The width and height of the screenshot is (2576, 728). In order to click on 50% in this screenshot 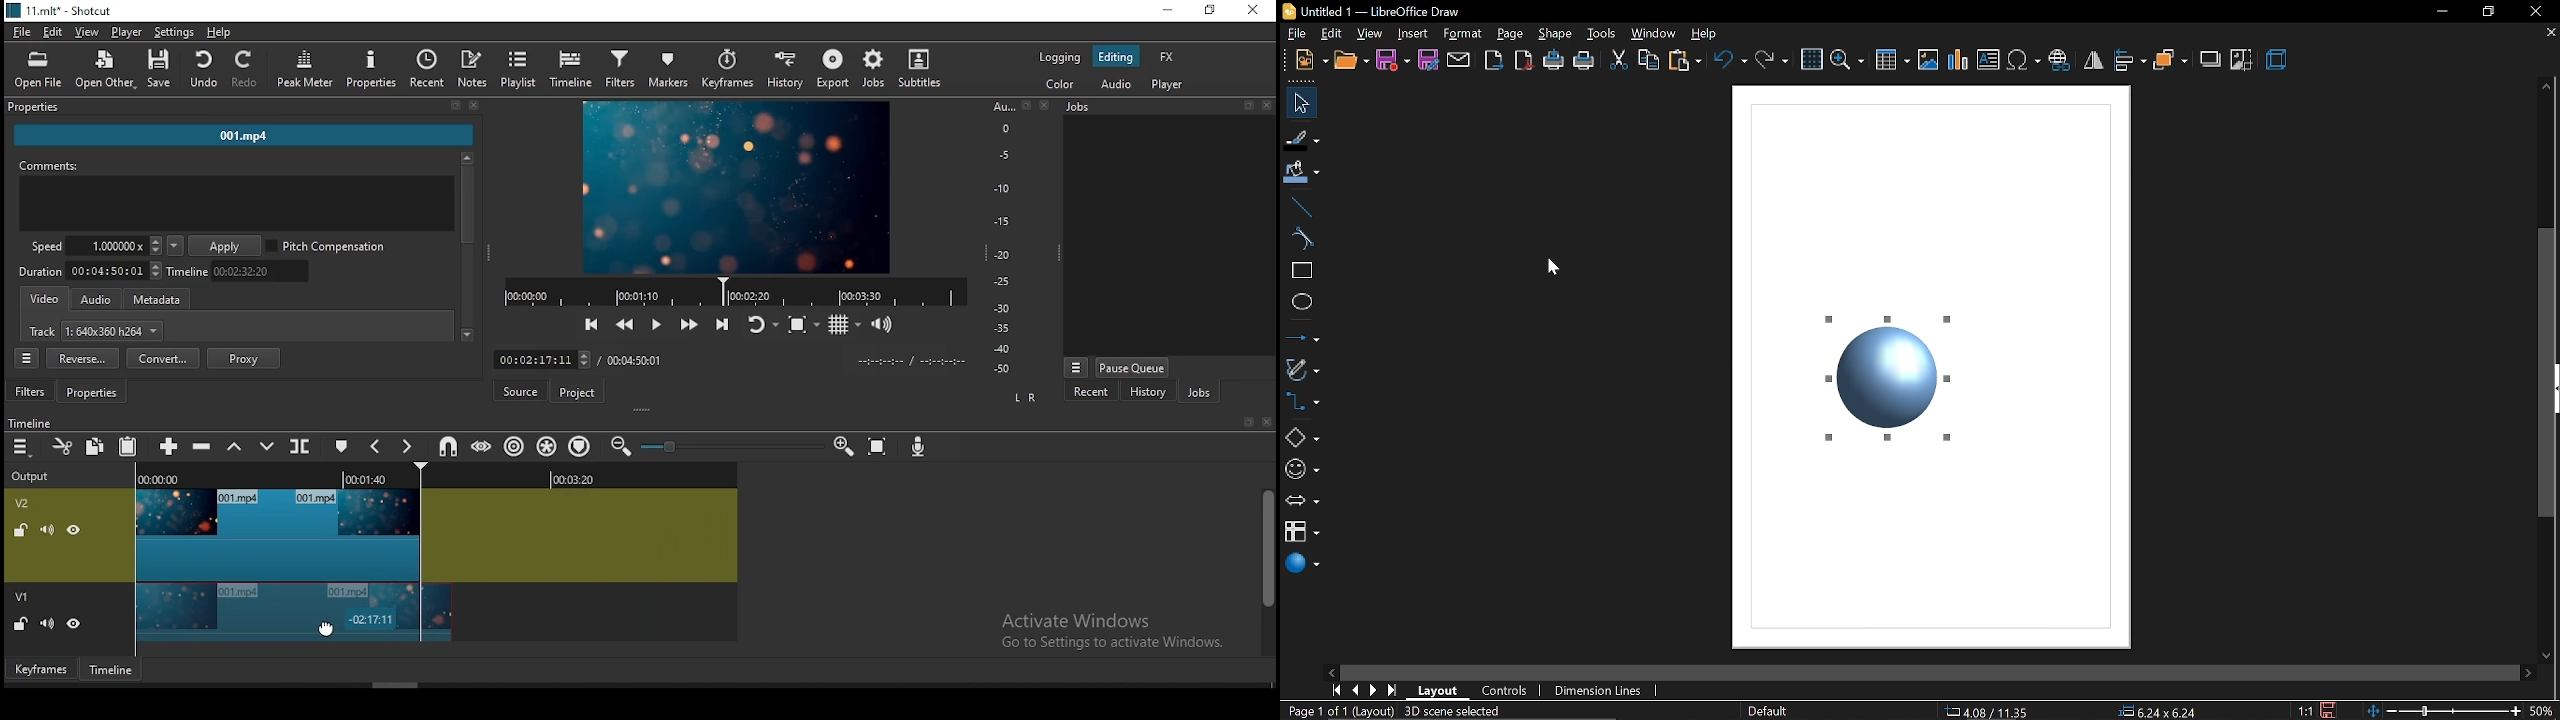, I will do `click(2544, 710)`.